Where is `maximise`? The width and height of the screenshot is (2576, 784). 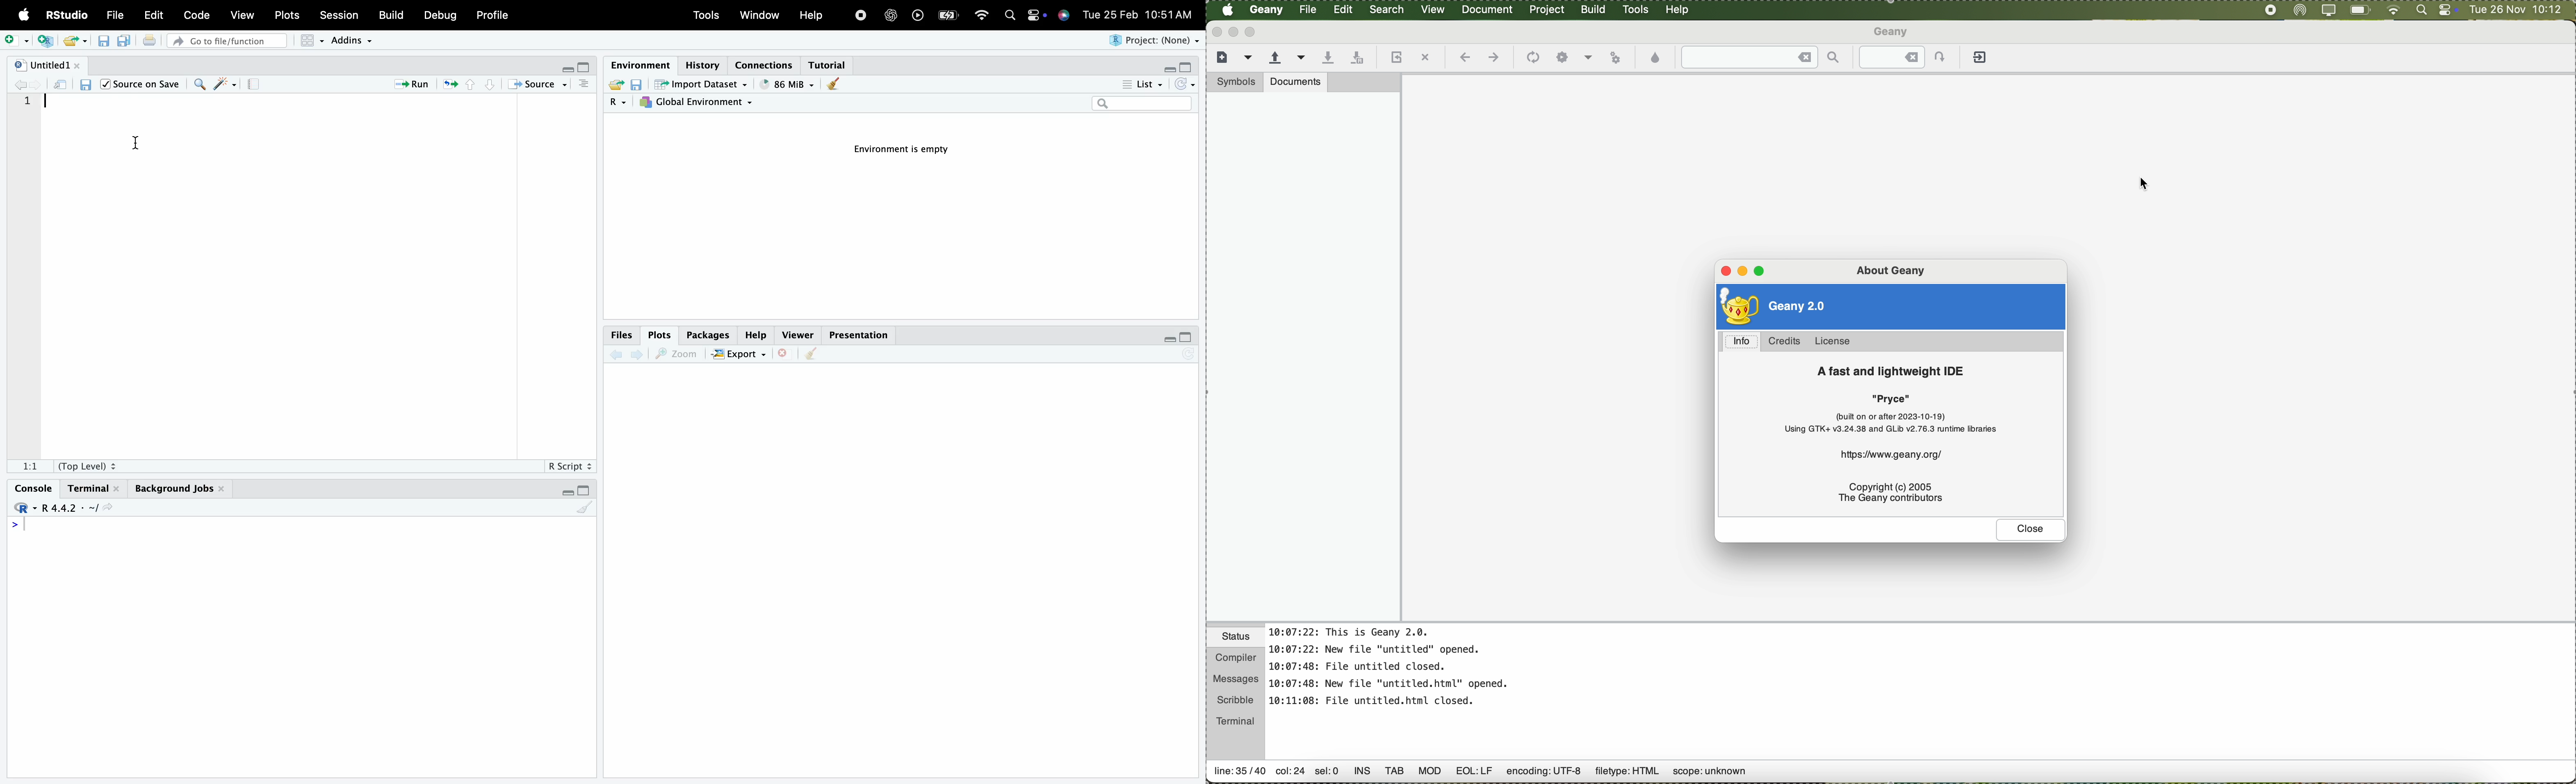 maximise is located at coordinates (1188, 68).